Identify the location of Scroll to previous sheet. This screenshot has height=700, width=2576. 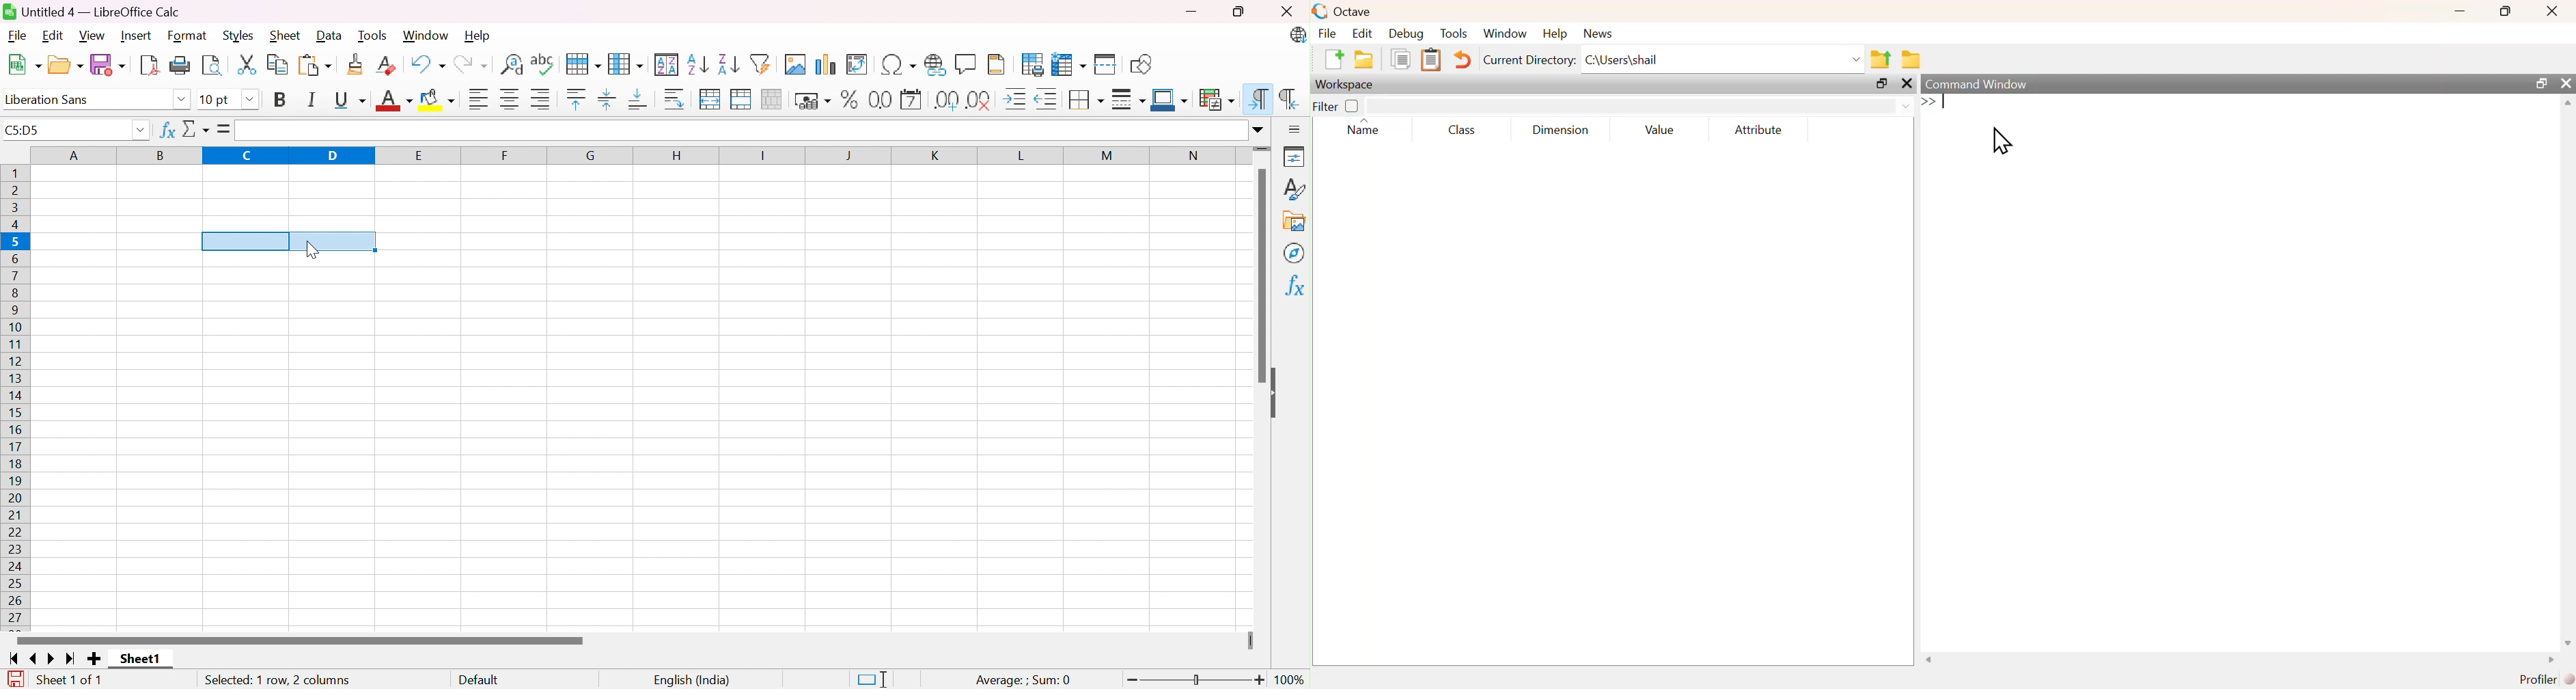
(35, 660).